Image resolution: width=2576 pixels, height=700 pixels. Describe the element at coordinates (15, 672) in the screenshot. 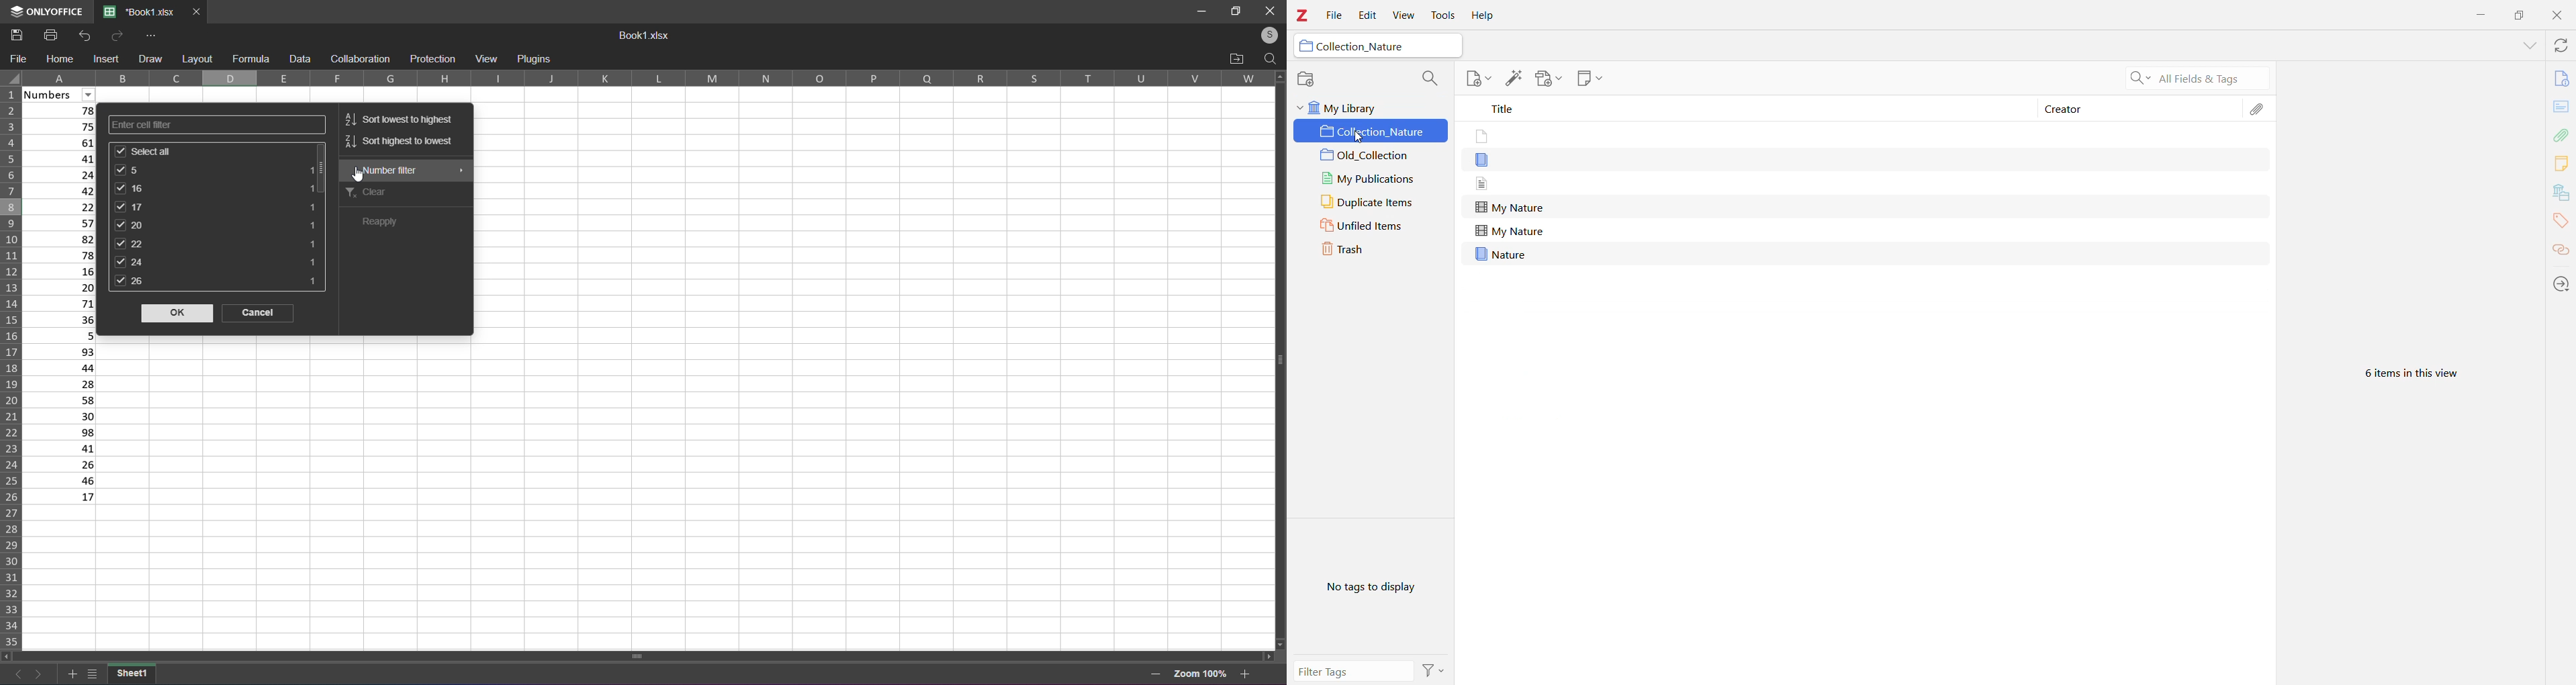

I see `previous` at that location.